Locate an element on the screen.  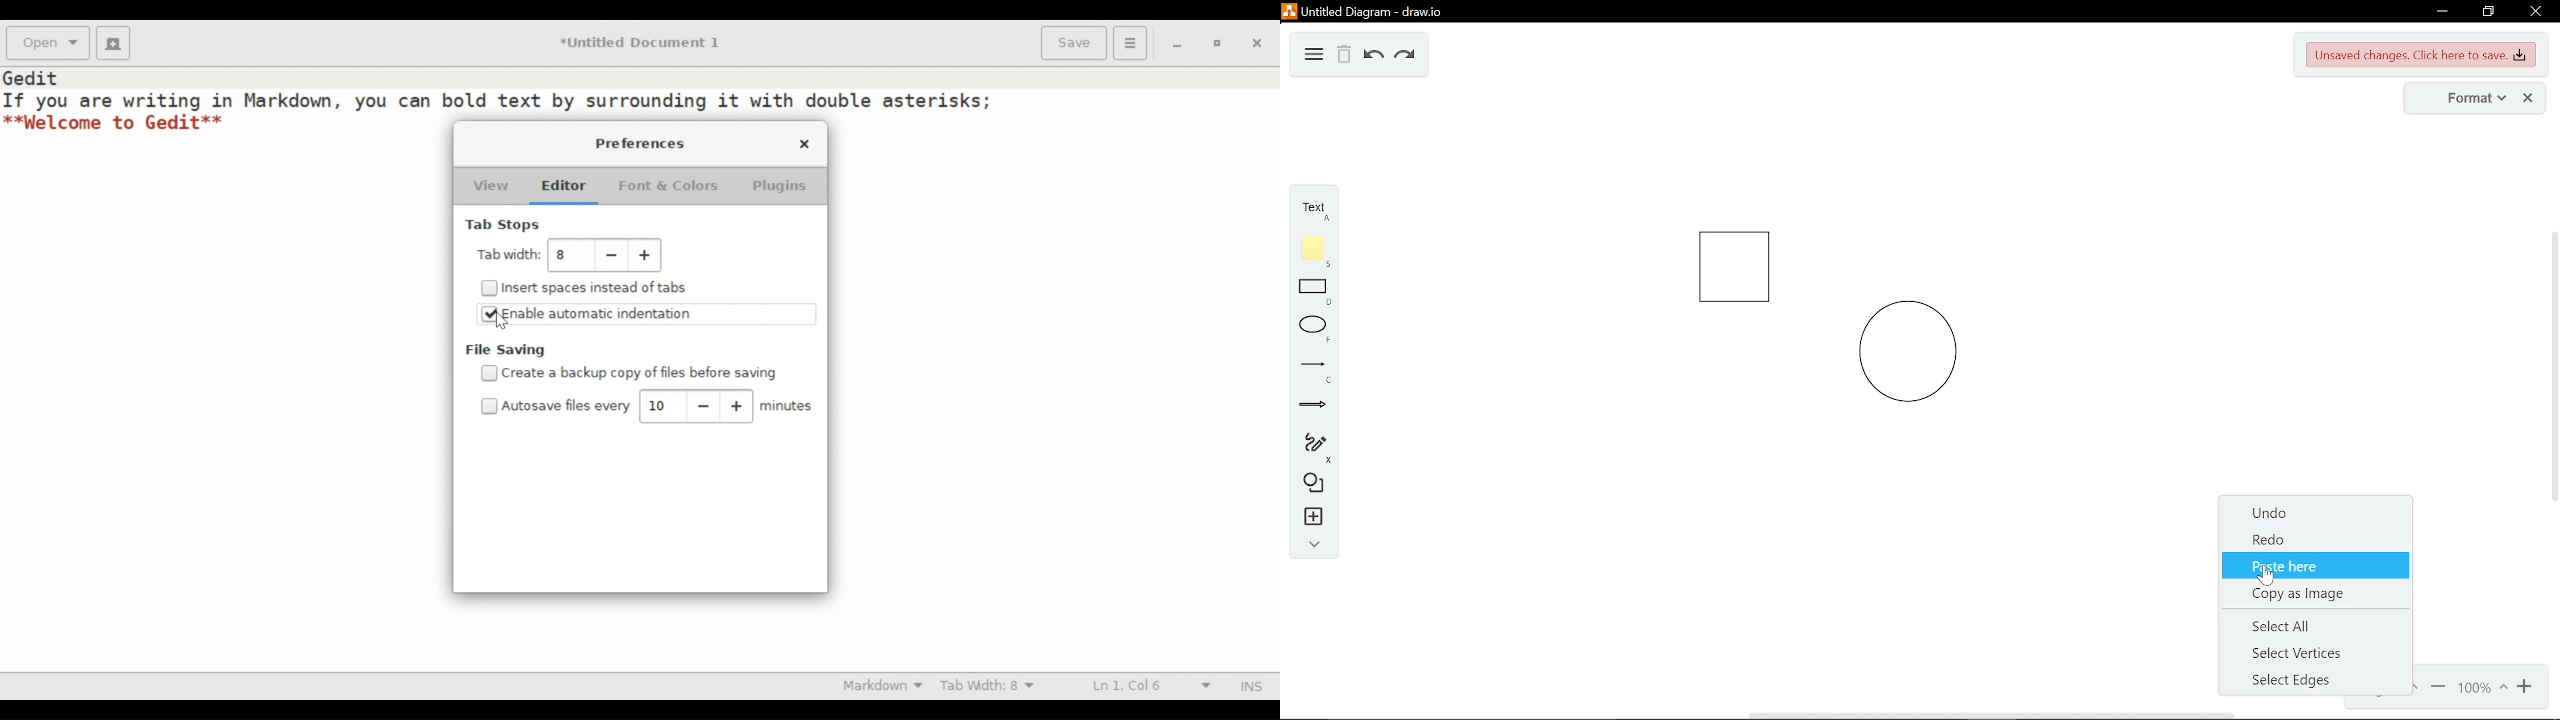
File saving is located at coordinates (510, 351).